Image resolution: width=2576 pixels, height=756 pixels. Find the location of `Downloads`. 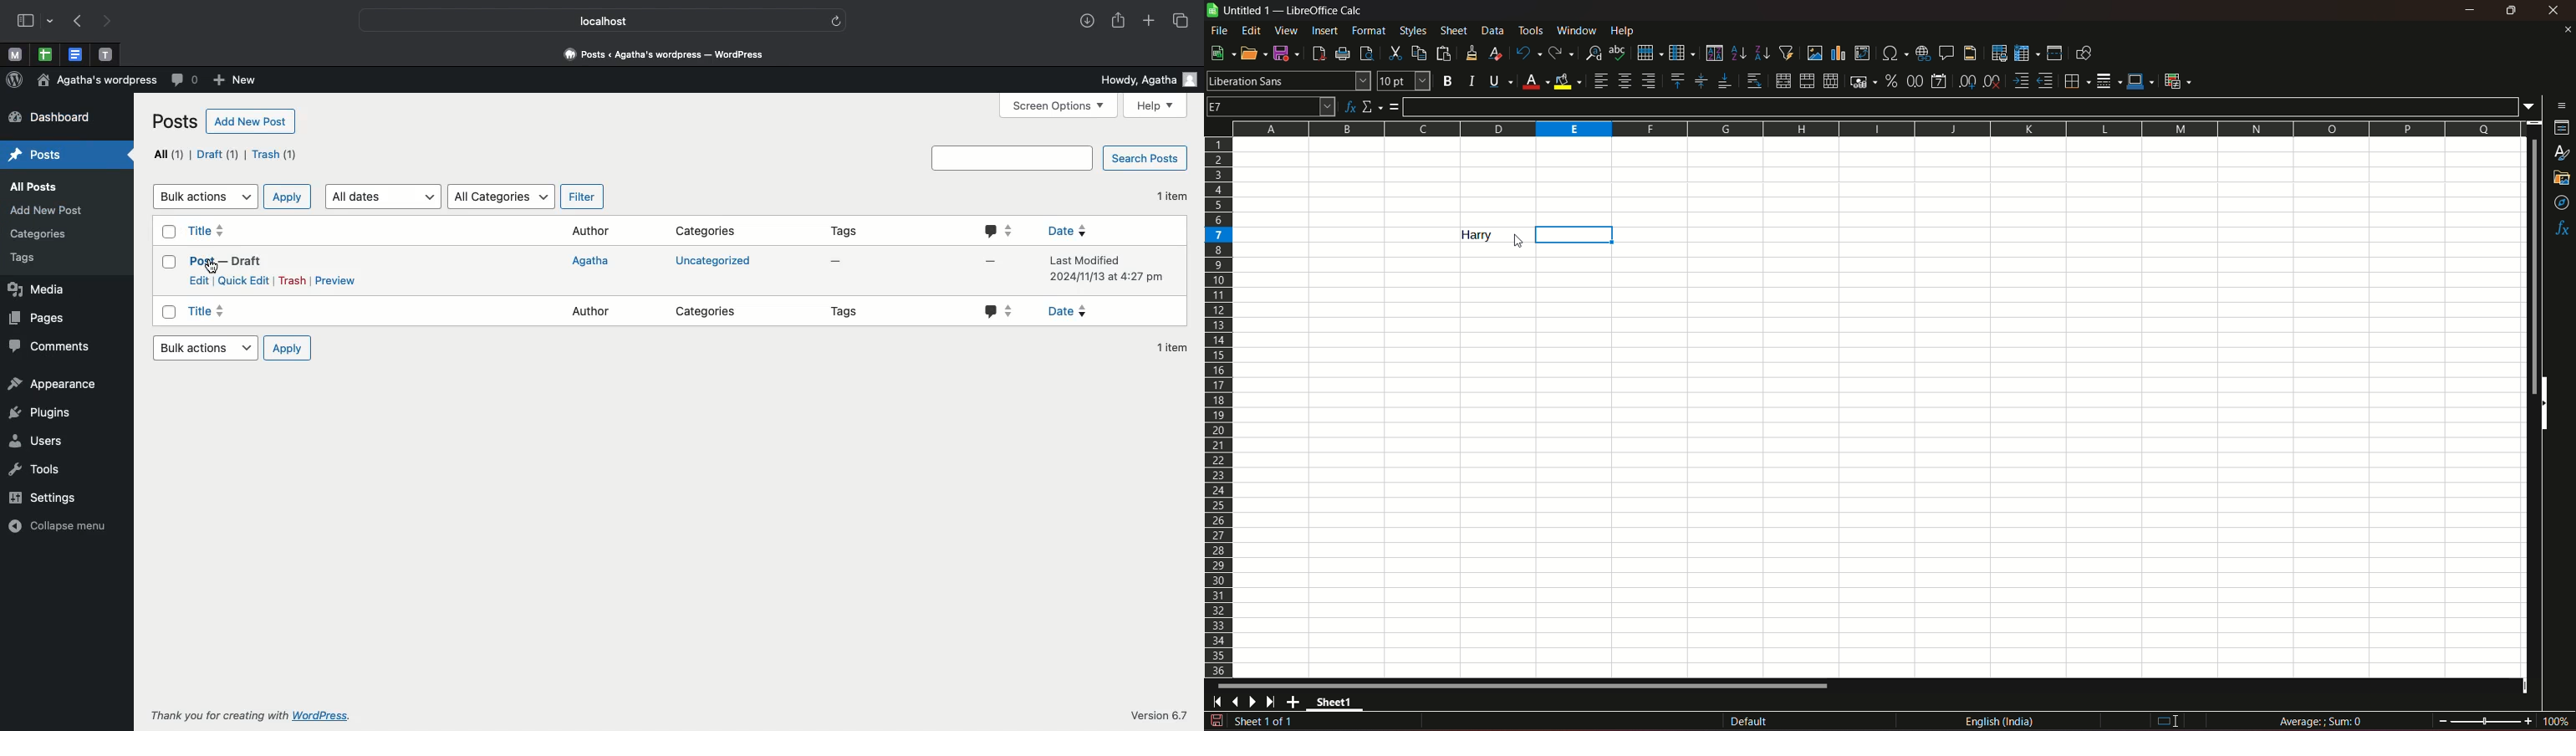

Downloads is located at coordinates (1084, 22).